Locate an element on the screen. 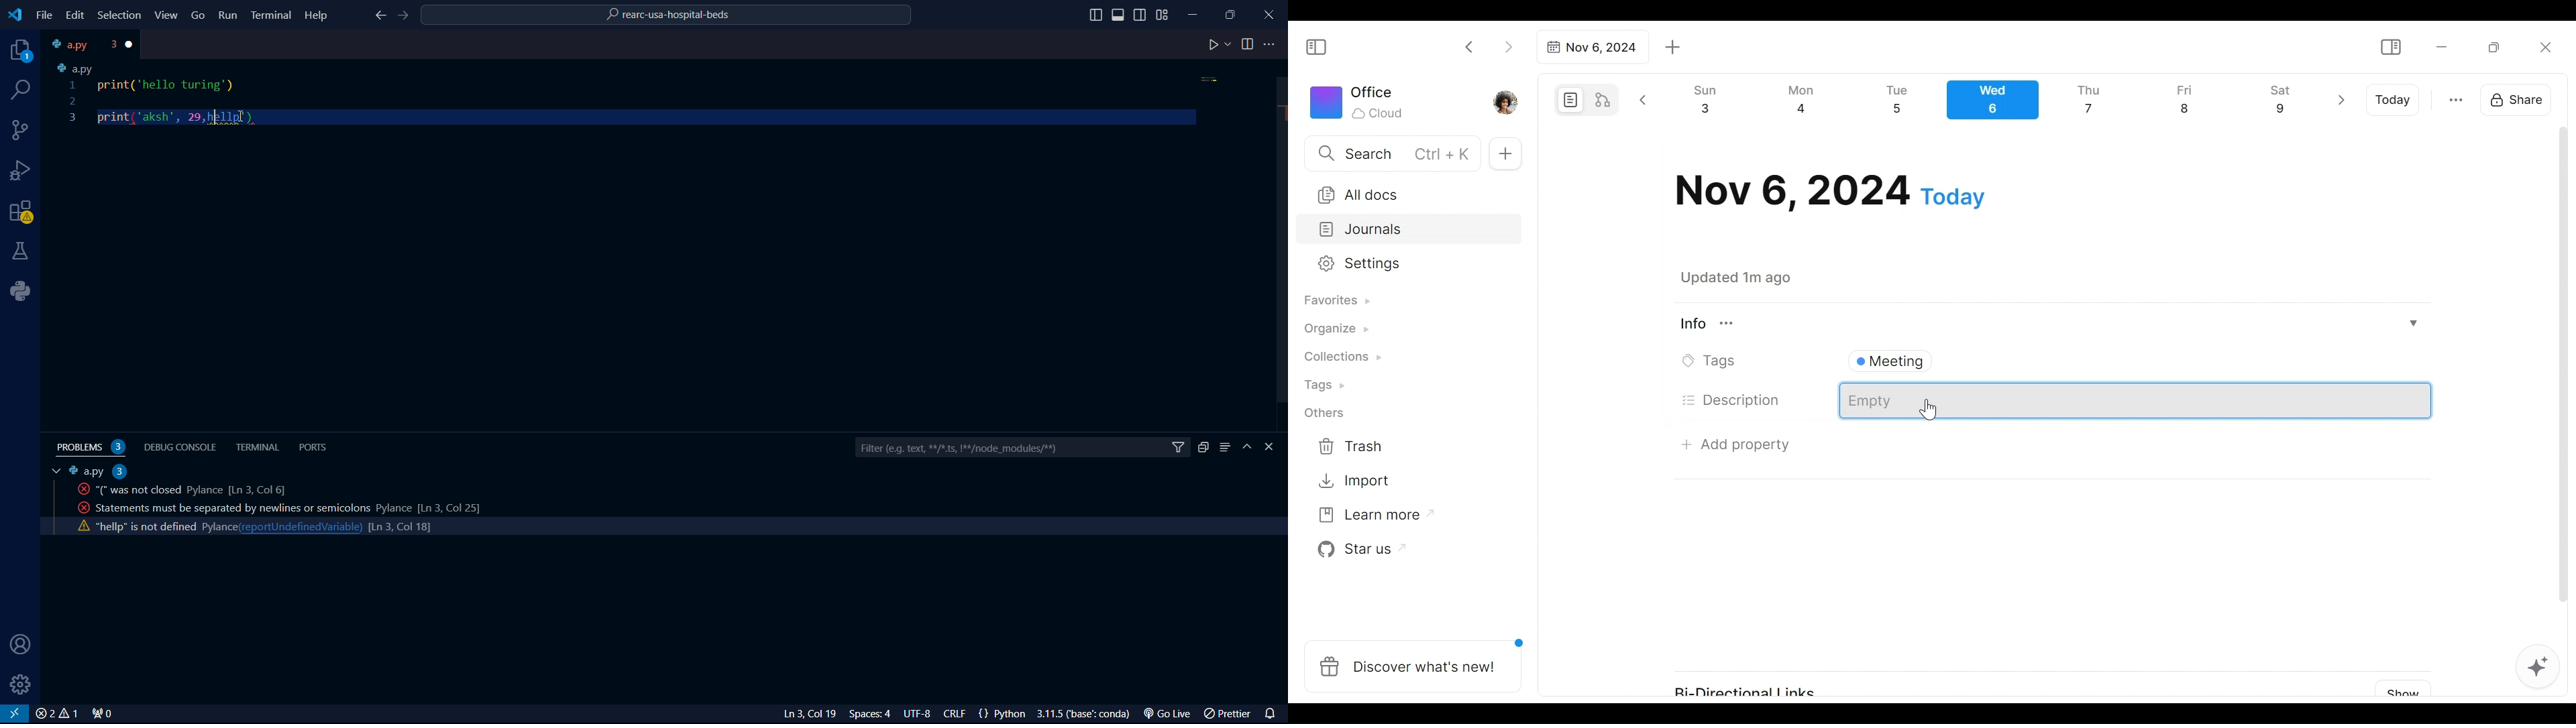 The image size is (2576, 728). Tags is located at coordinates (1326, 387).